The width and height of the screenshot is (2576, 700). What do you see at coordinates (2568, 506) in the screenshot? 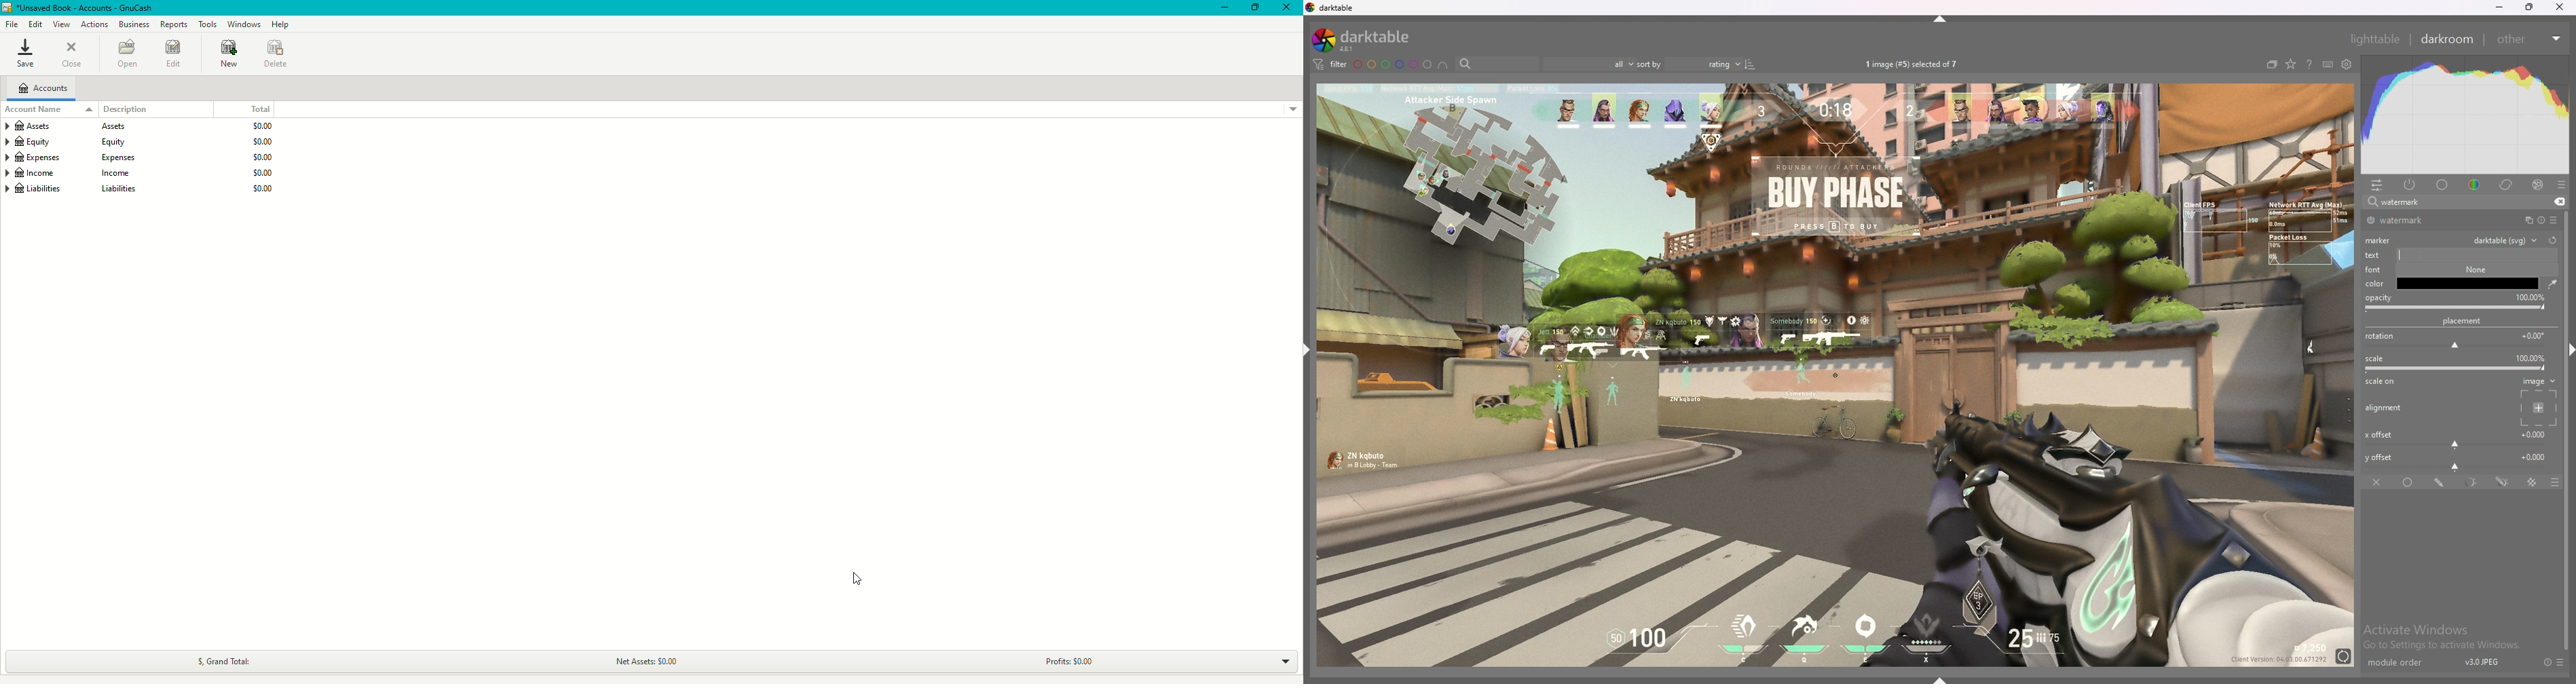
I see `scroll bar` at bounding box center [2568, 506].